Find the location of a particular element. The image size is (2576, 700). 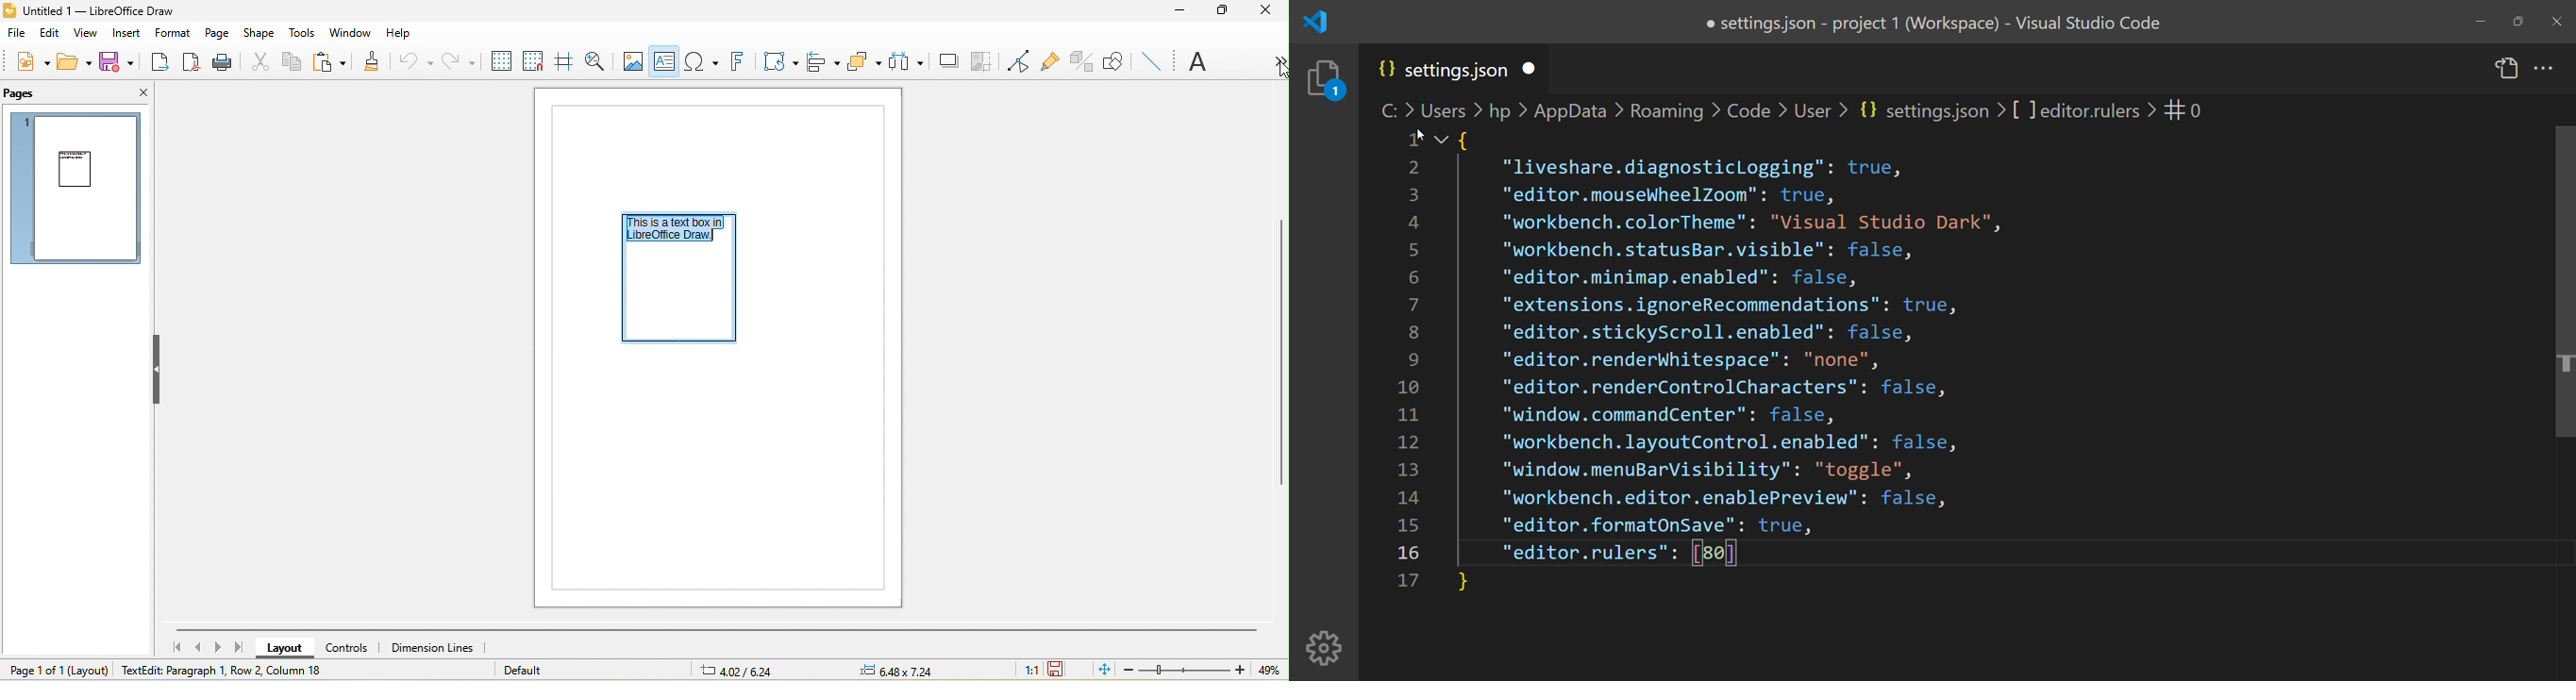

vertical scroll bar is located at coordinates (1280, 349).